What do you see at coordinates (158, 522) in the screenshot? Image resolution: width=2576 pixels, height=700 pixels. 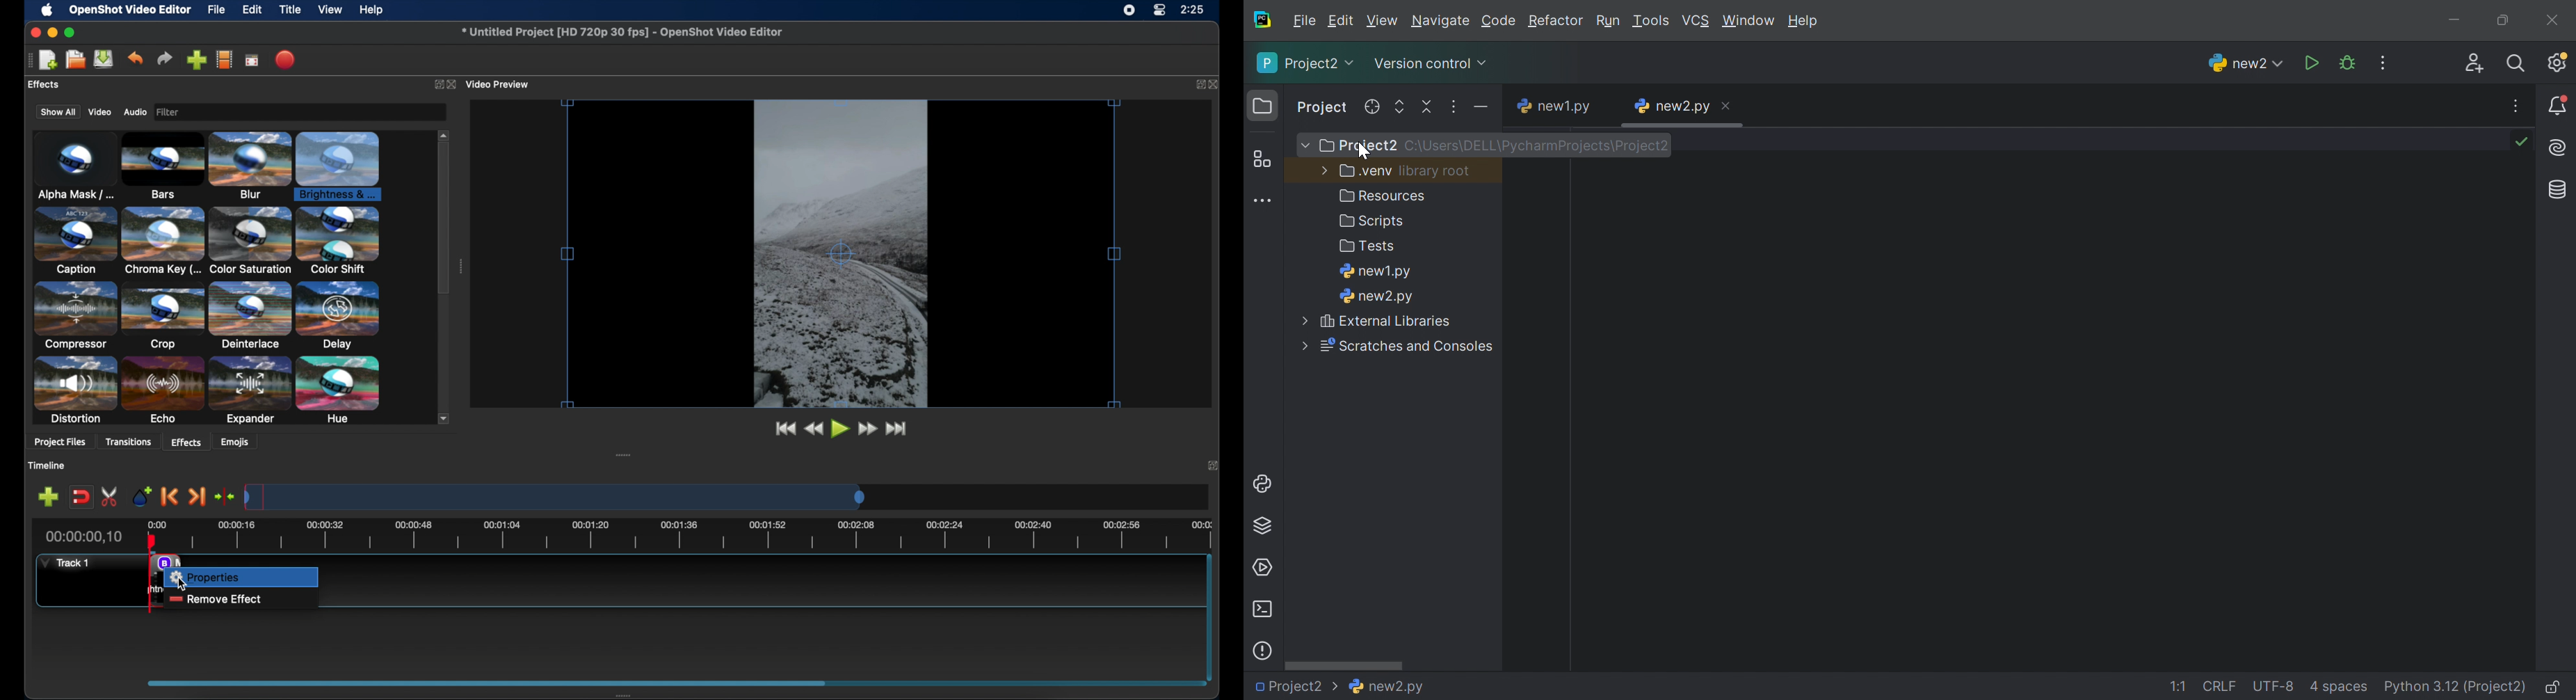 I see `0.00` at bounding box center [158, 522].